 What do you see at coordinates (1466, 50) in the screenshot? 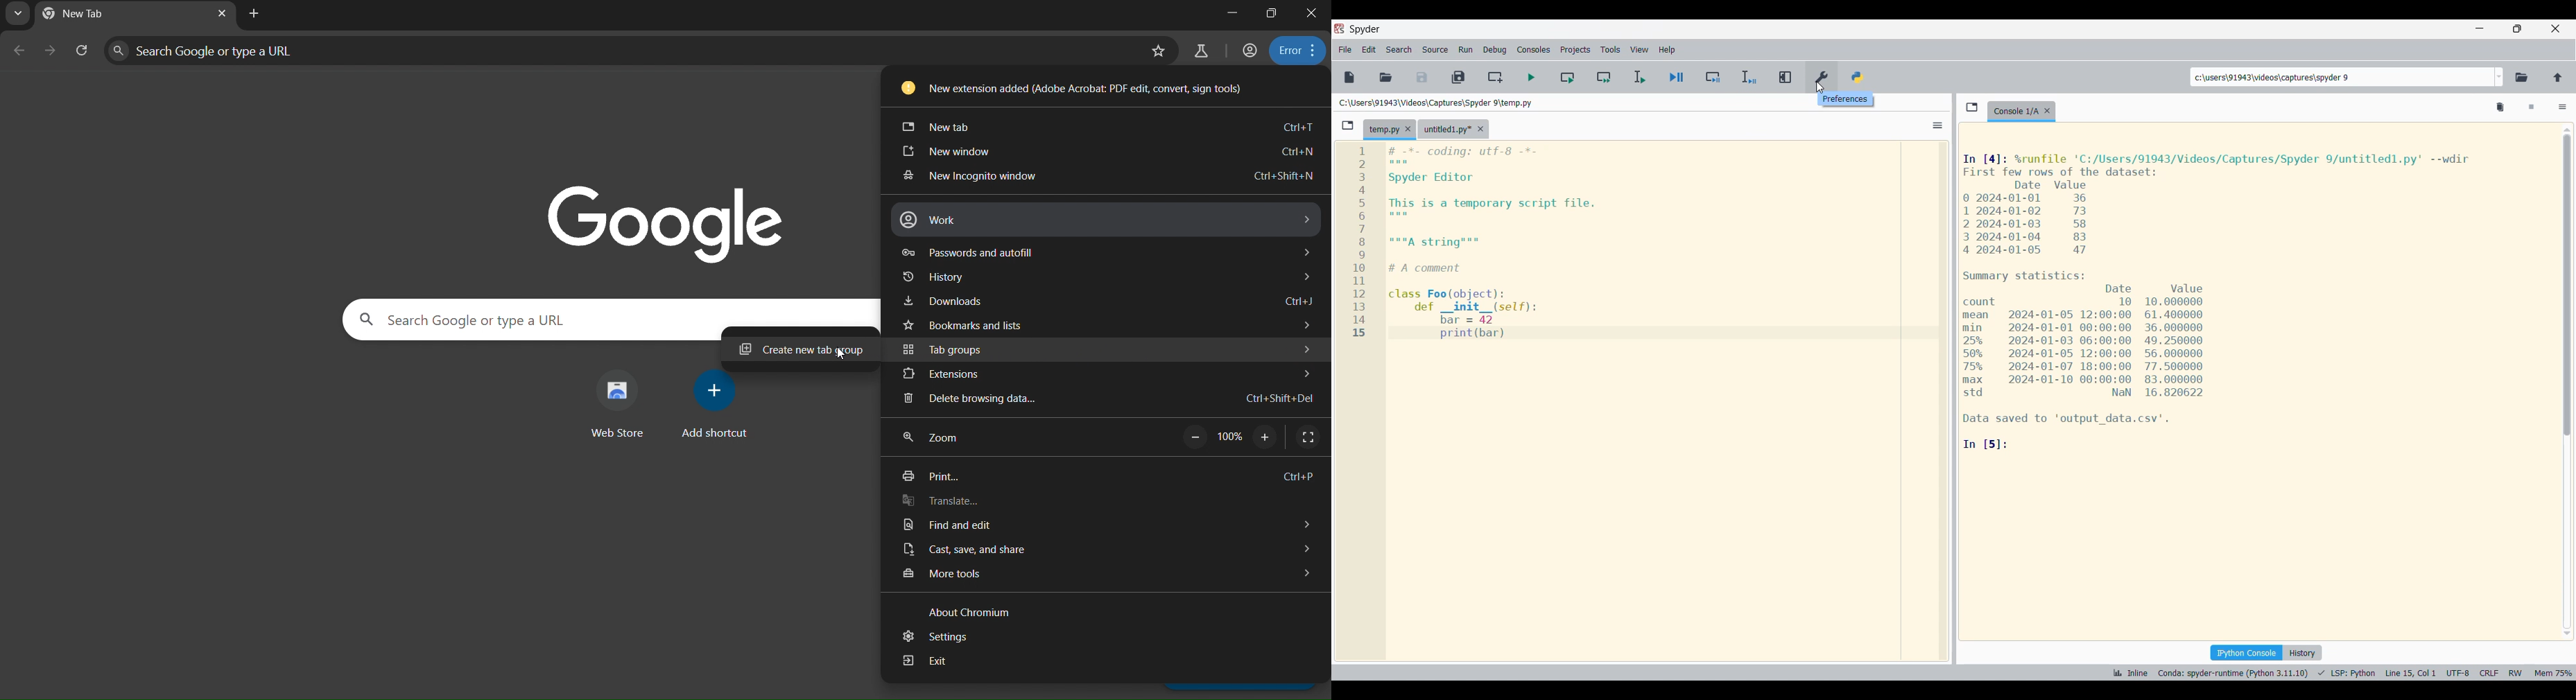
I see `Run menu` at bounding box center [1466, 50].